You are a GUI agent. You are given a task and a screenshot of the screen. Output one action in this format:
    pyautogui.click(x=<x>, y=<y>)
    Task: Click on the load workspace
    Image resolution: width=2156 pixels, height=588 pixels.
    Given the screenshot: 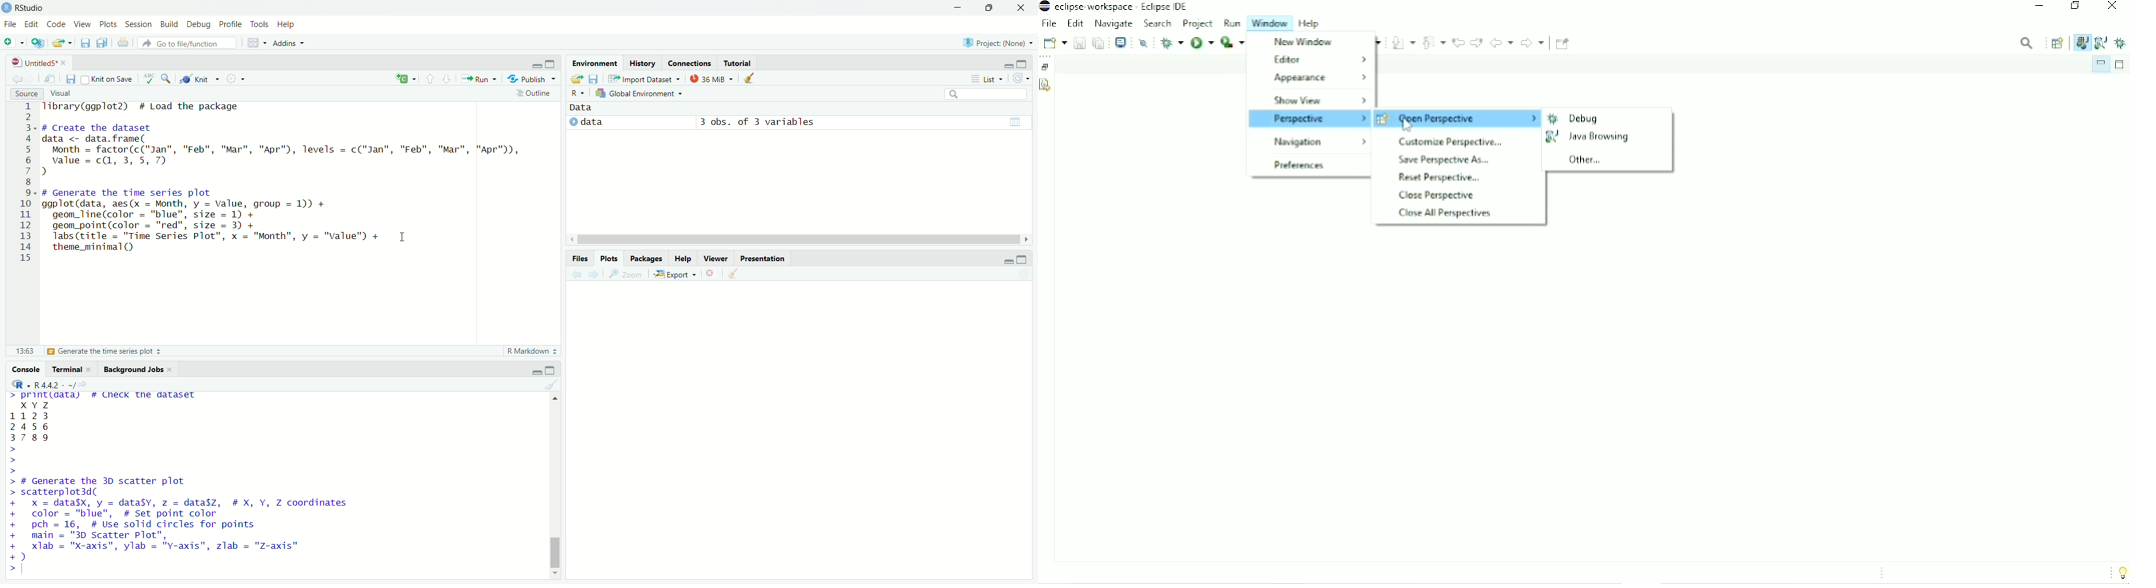 What is the action you would take?
    pyautogui.click(x=578, y=79)
    